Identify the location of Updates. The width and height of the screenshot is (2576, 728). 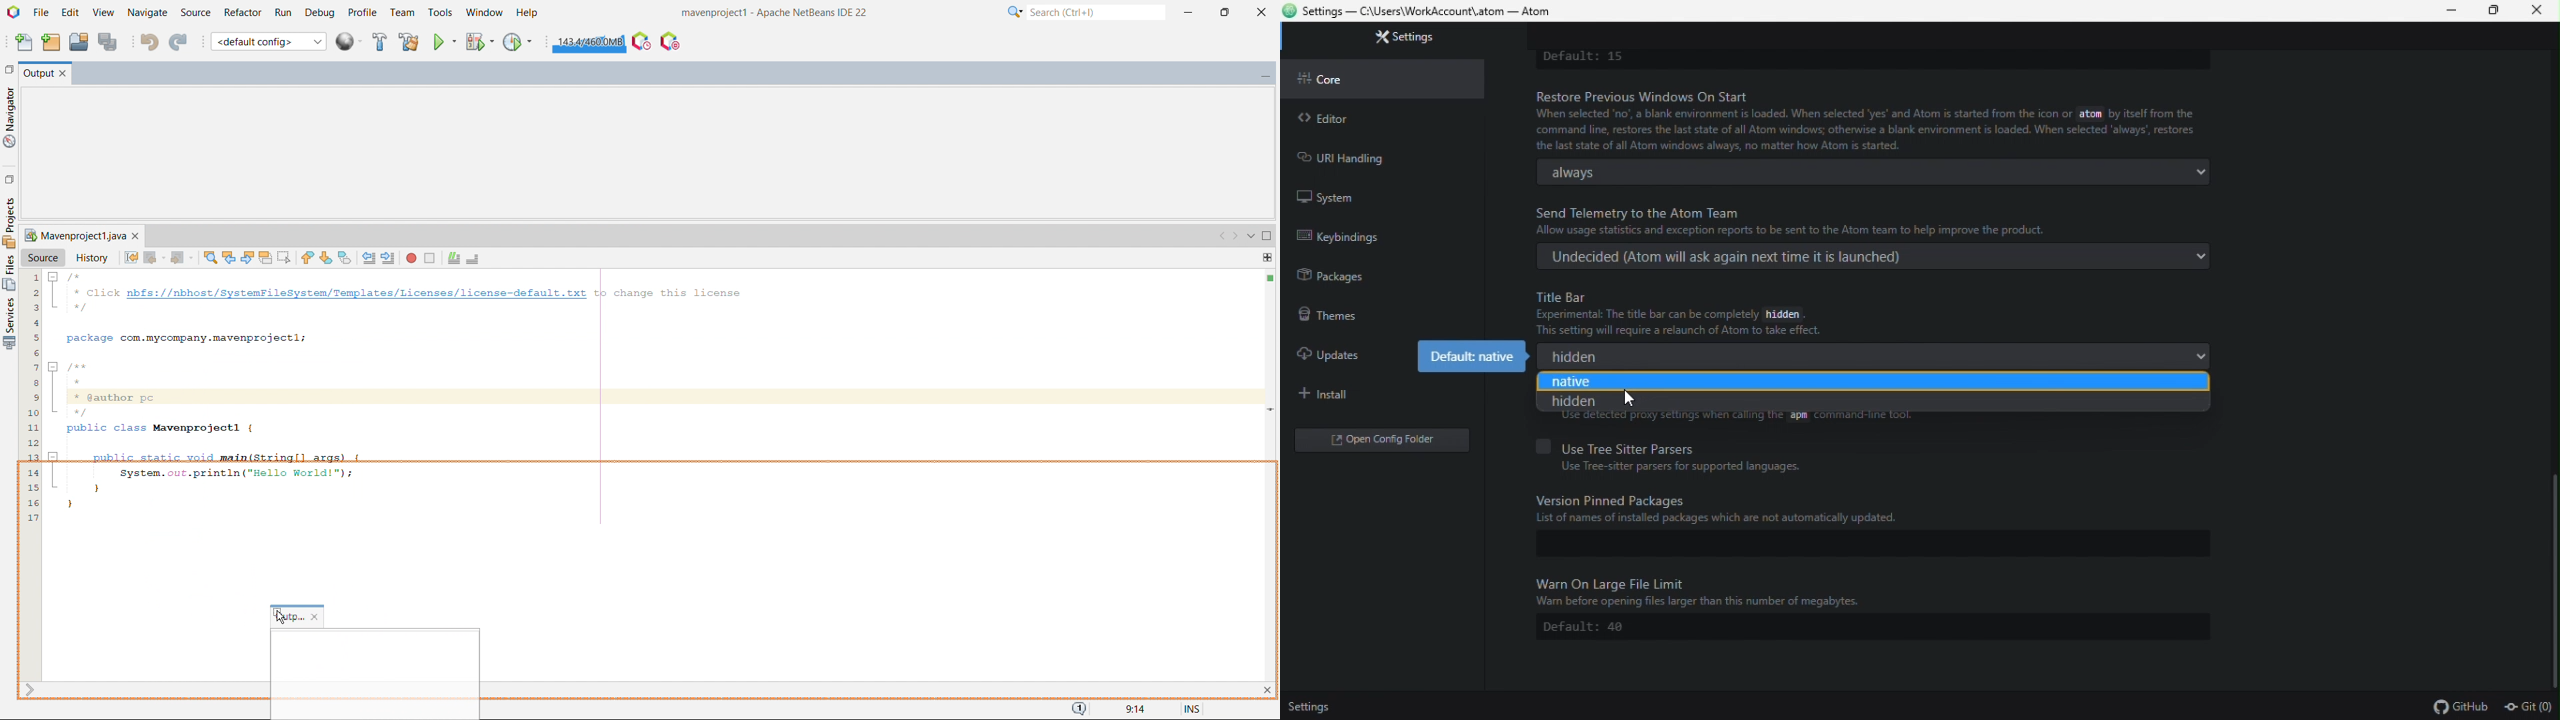
(1342, 348).